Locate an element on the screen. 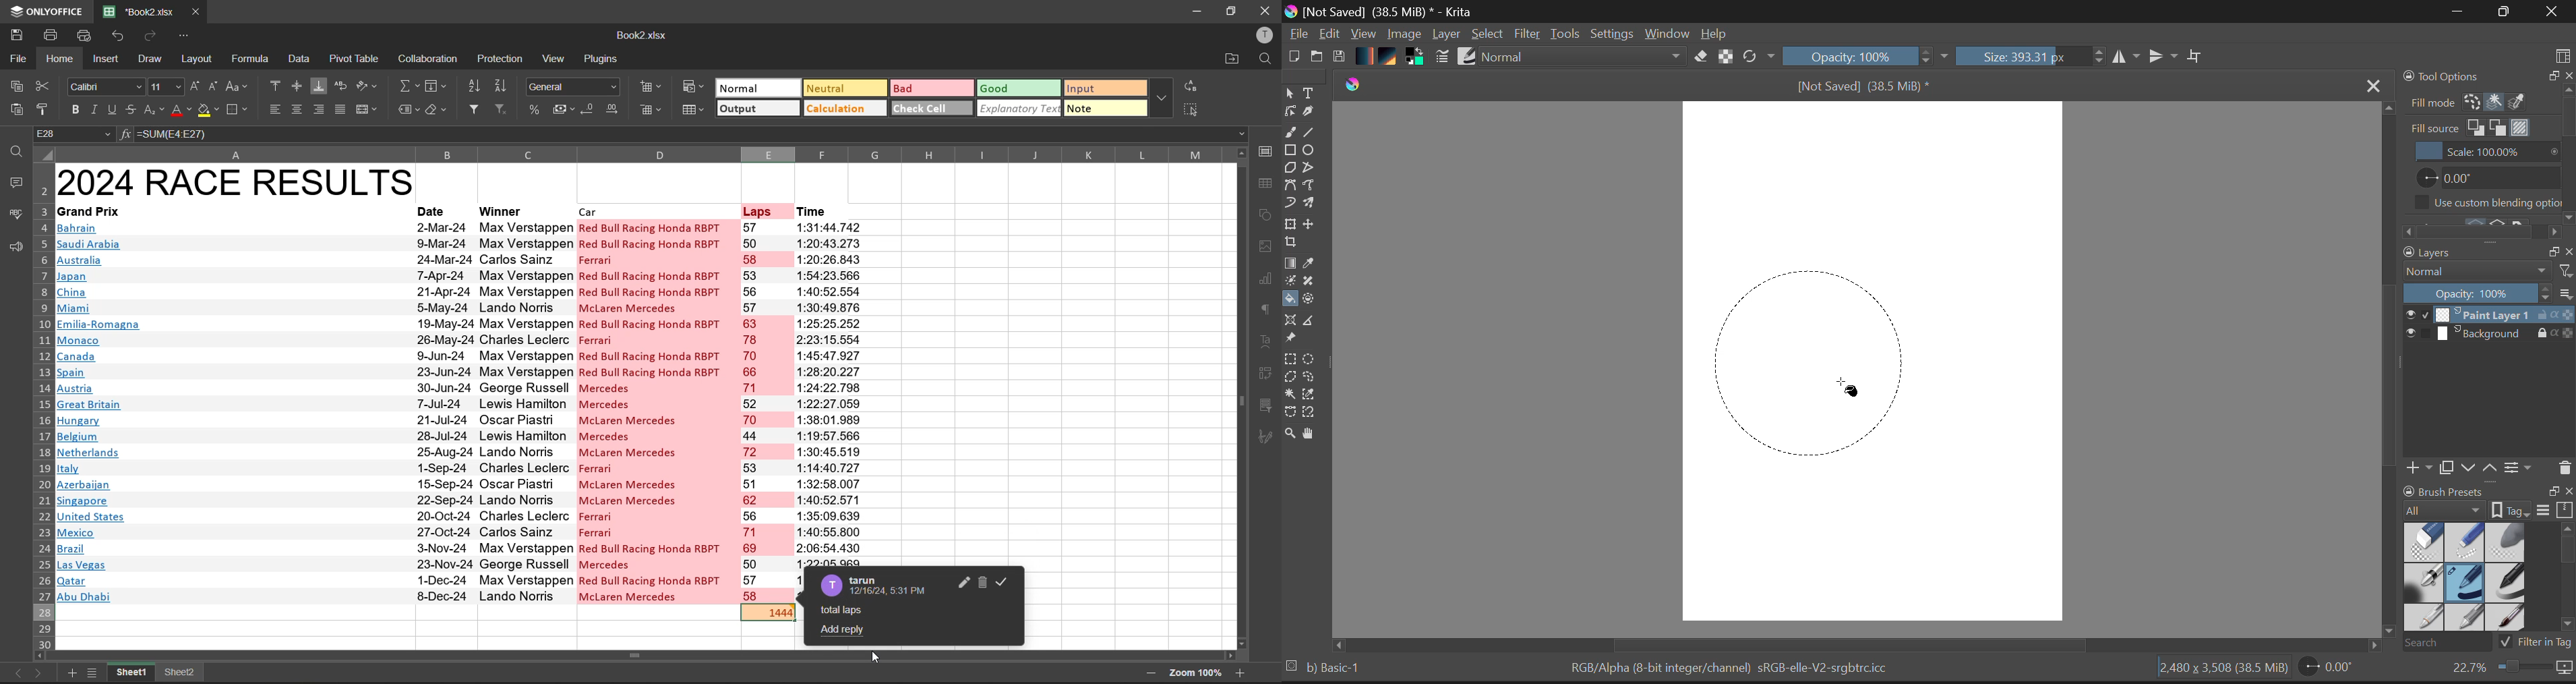 The height and width of the screenshot is (700, 2576). calculation is located at coordinates (846, 108).